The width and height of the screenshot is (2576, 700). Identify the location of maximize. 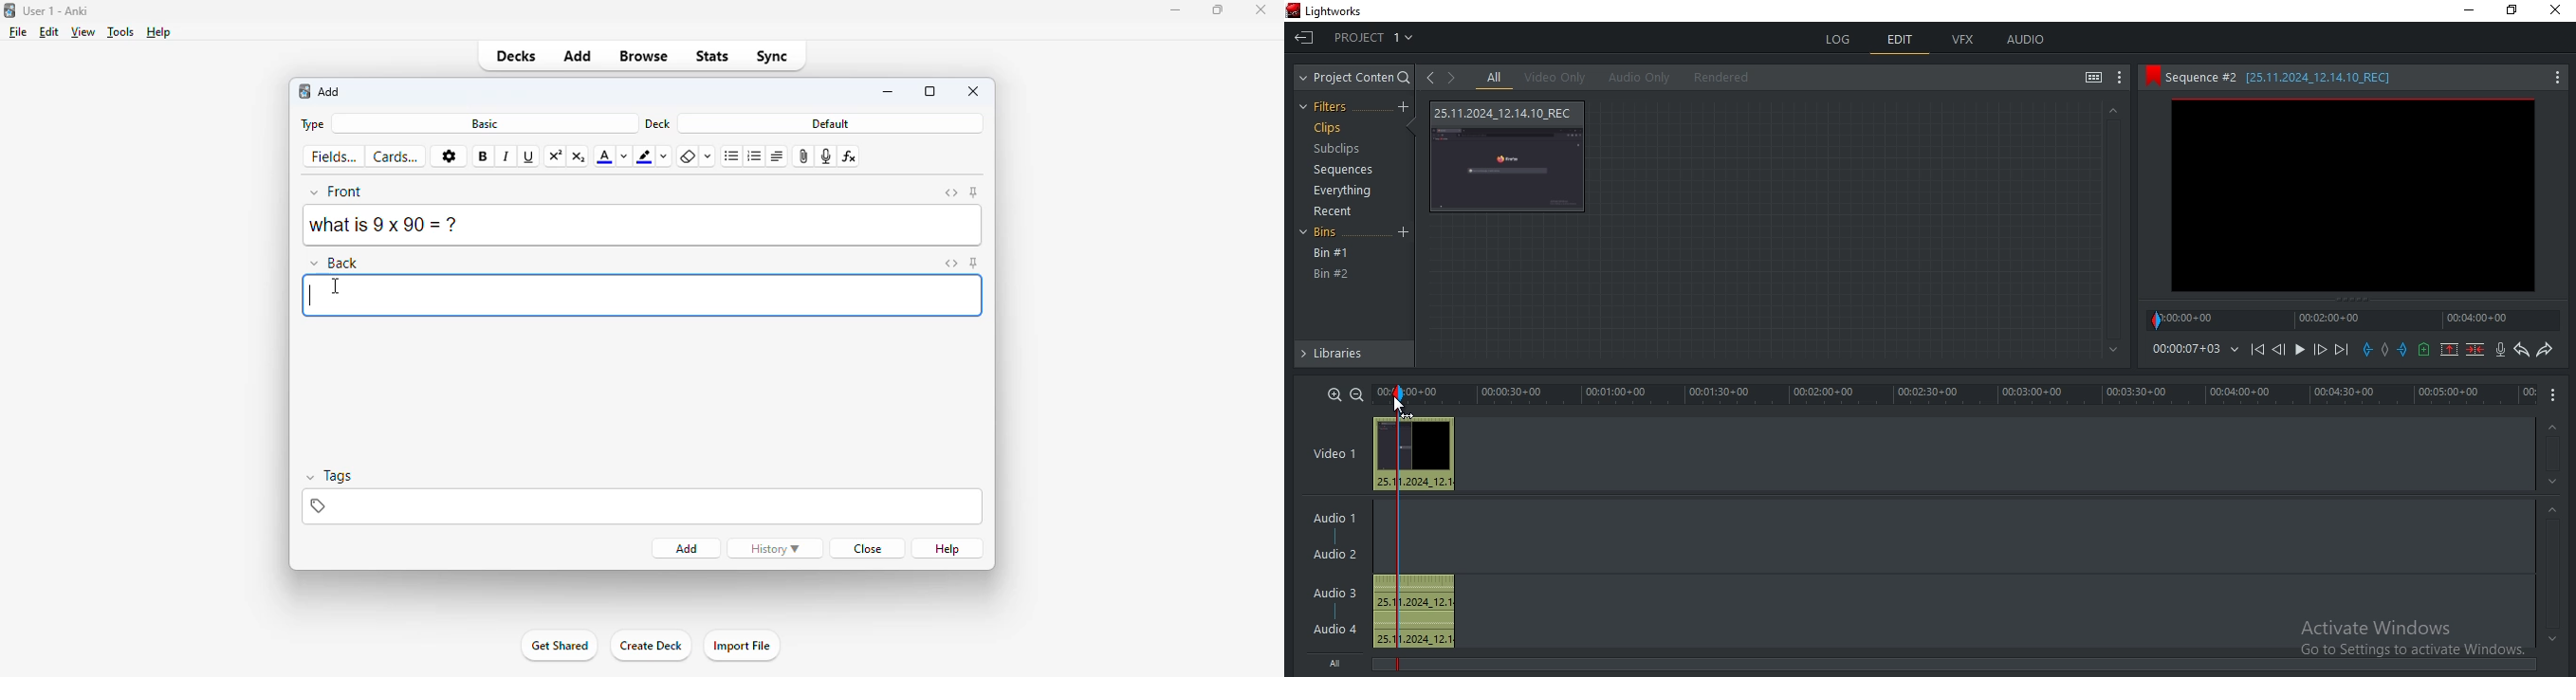
(1219, 9).